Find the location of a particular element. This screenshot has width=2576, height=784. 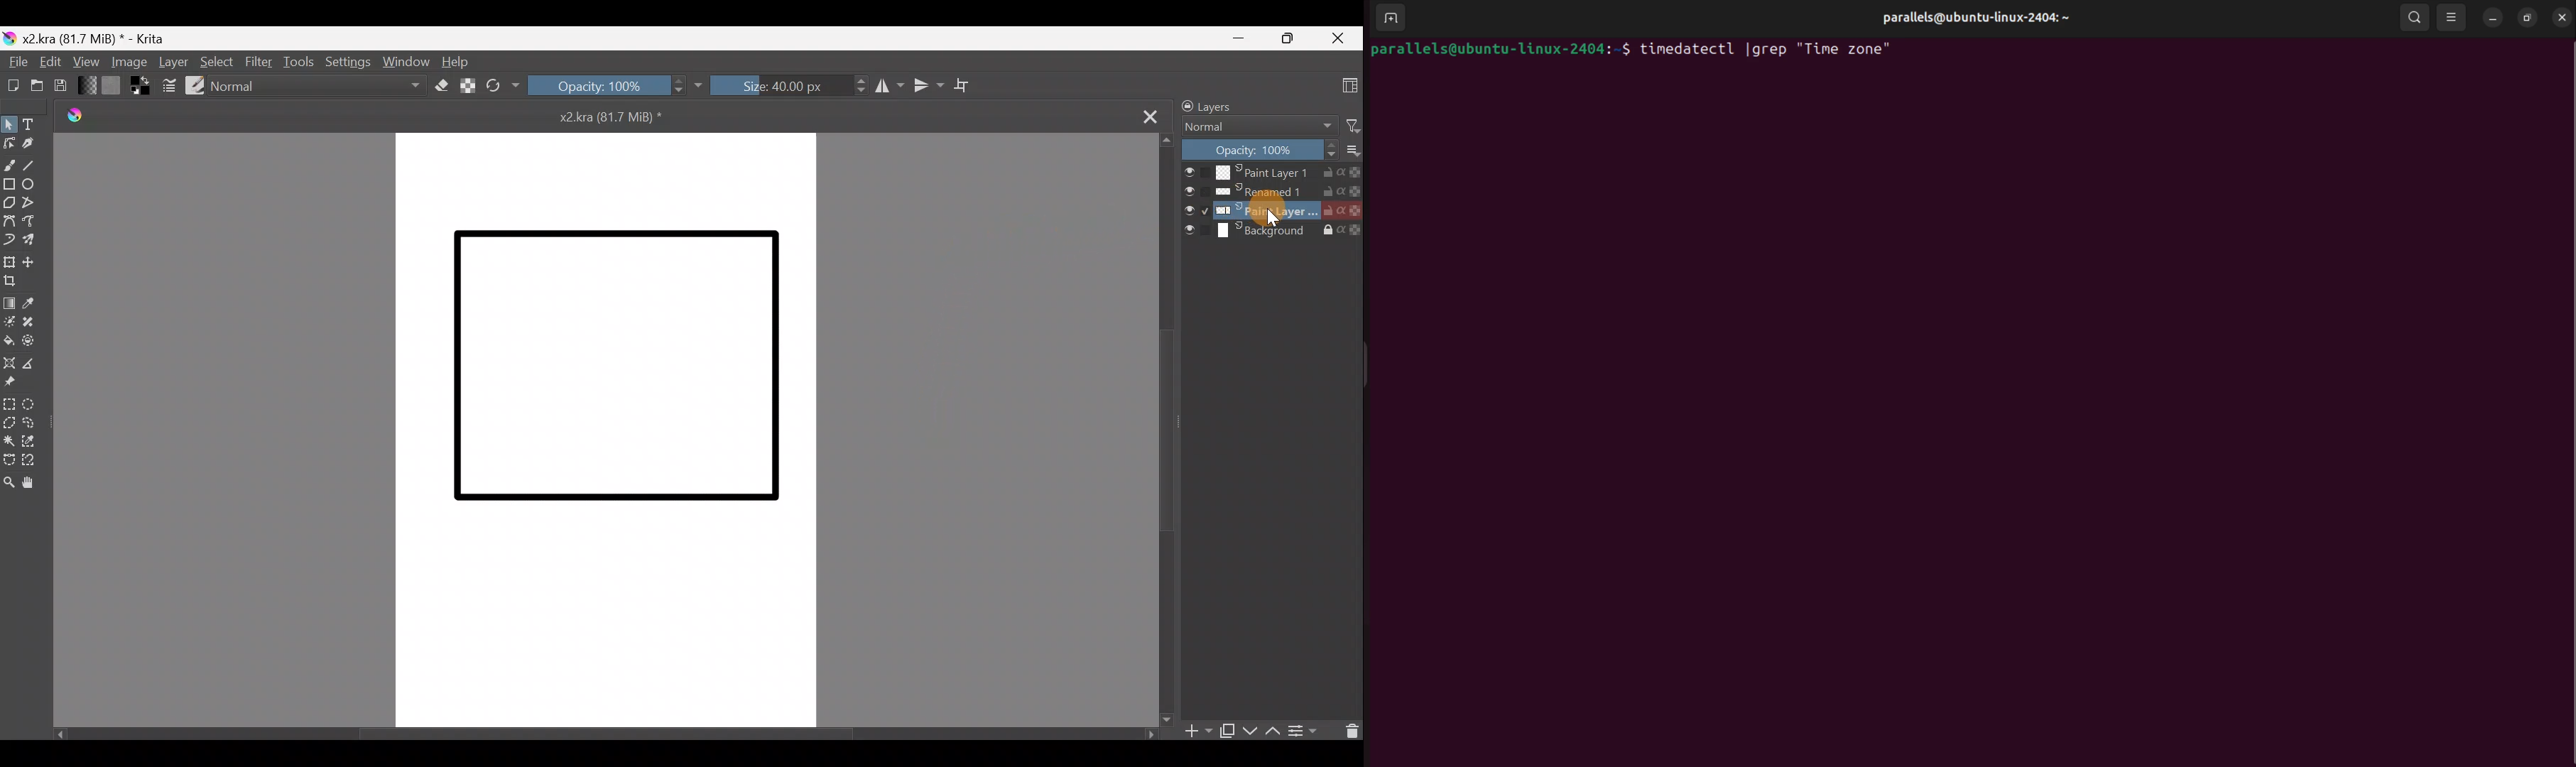

Duplicate layer or mask is located at coordinates (1225, 731).